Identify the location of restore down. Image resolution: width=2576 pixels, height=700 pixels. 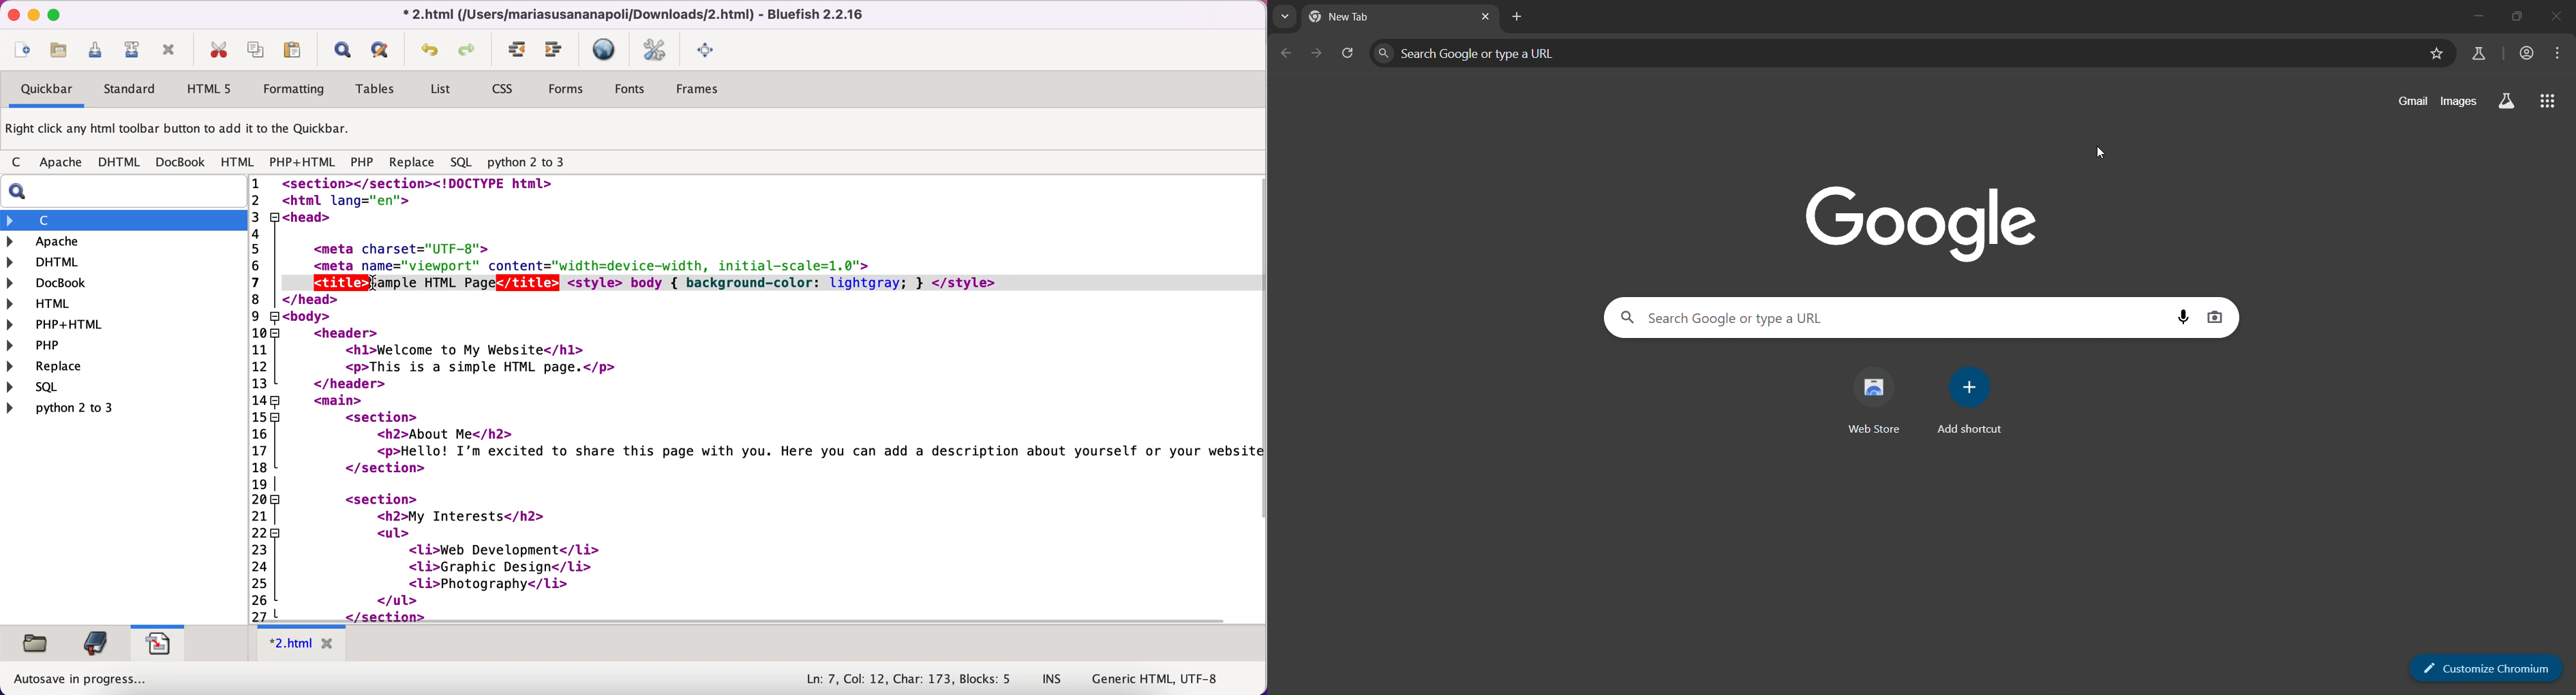
(2472, 16).